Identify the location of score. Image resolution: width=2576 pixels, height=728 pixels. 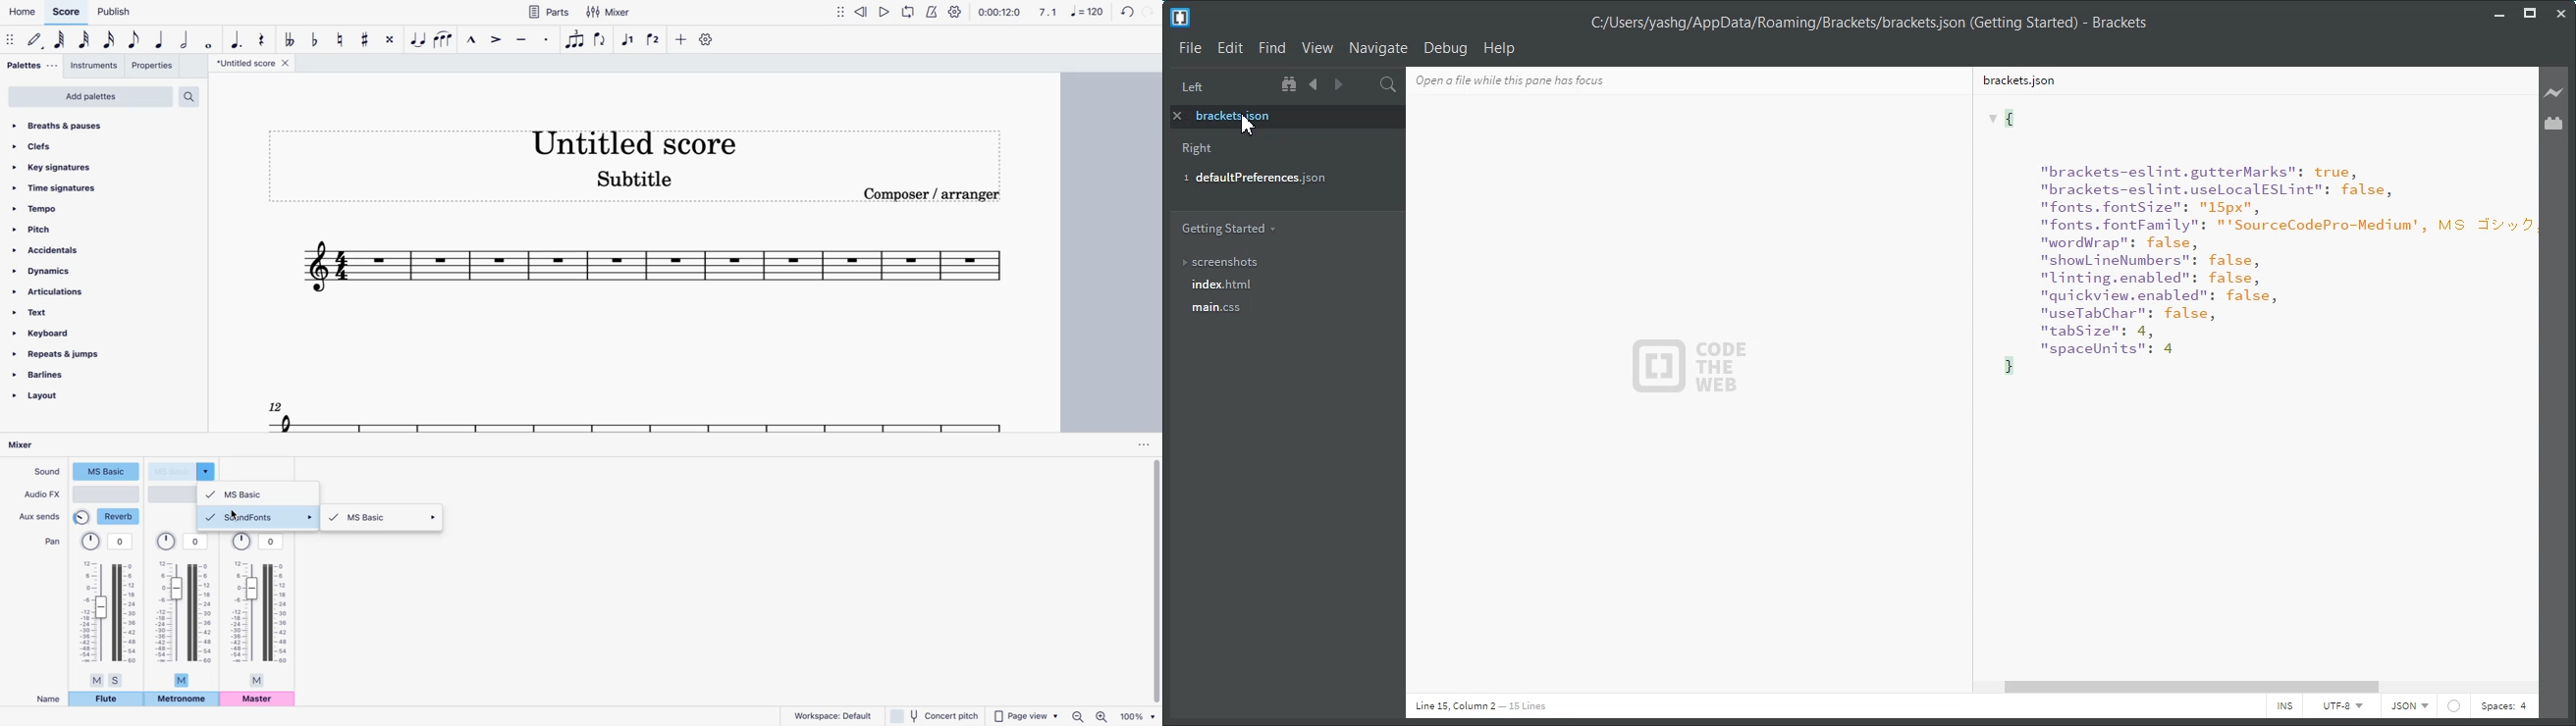
(620, 413).